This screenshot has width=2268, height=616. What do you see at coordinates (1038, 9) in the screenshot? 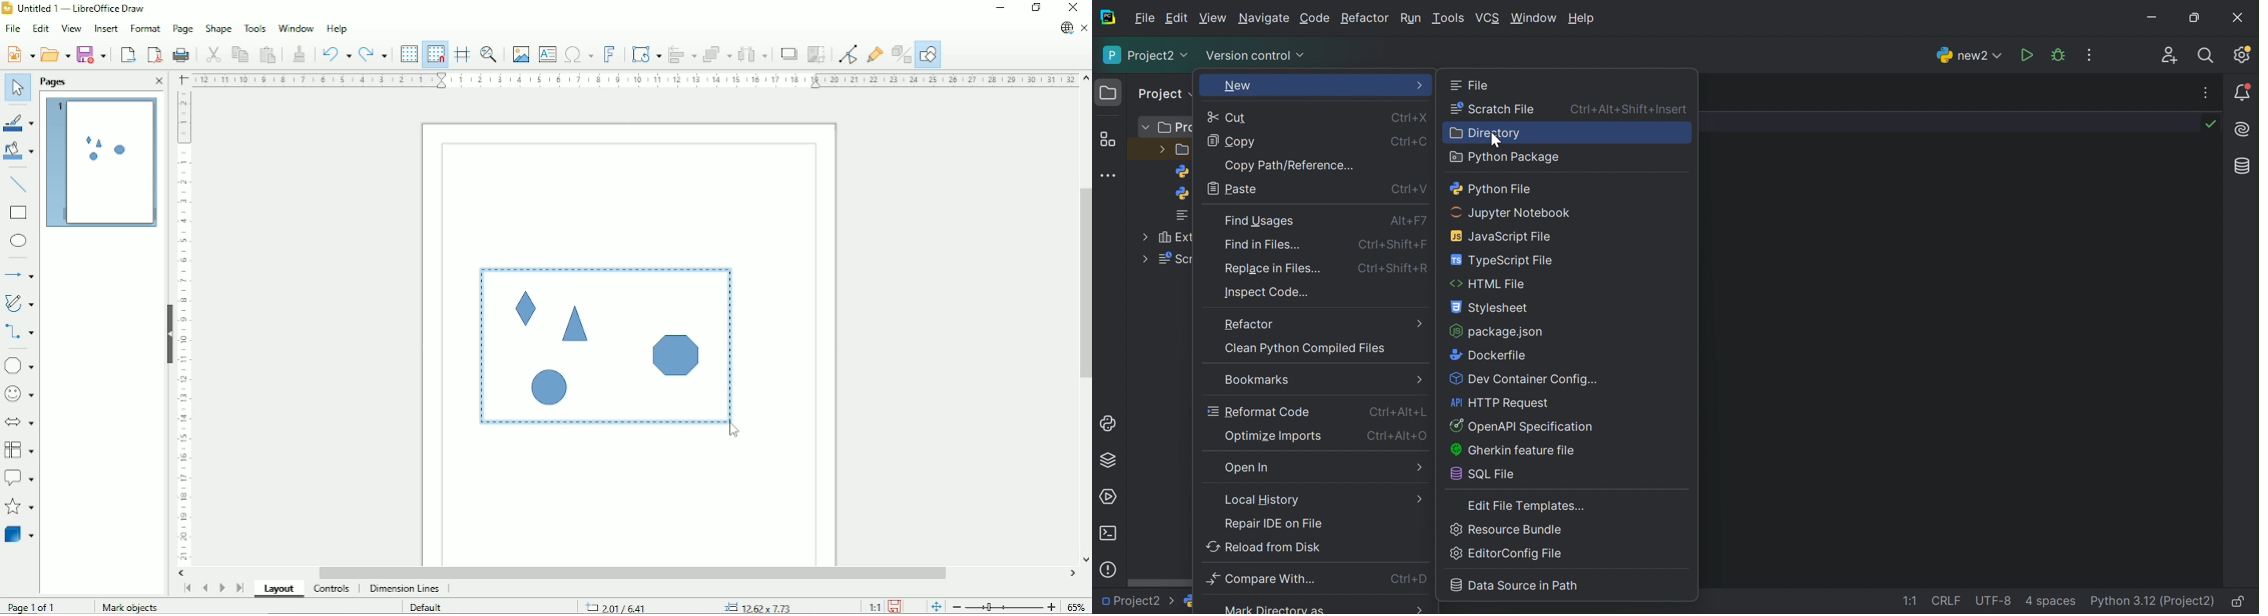
I see `Restore down` at bounding box center [1038, 9].